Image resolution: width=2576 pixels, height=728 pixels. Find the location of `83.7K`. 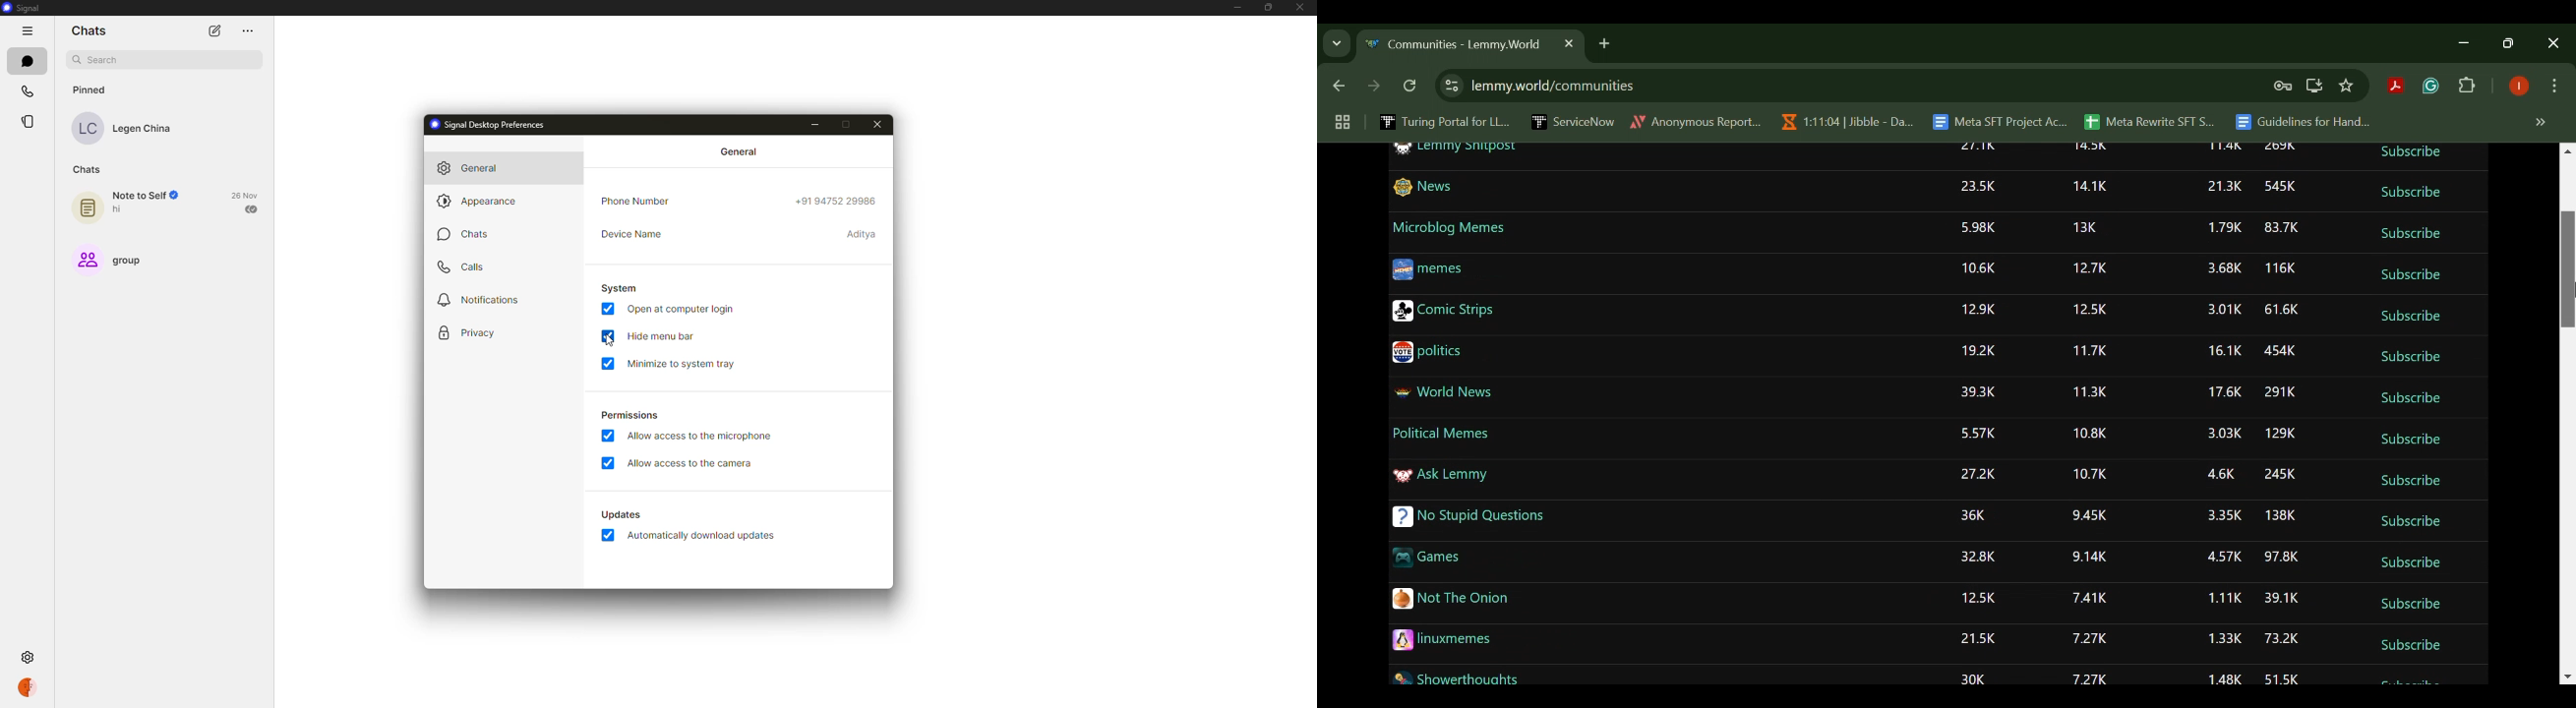

83.7K is located at coordinates (2281, 227).